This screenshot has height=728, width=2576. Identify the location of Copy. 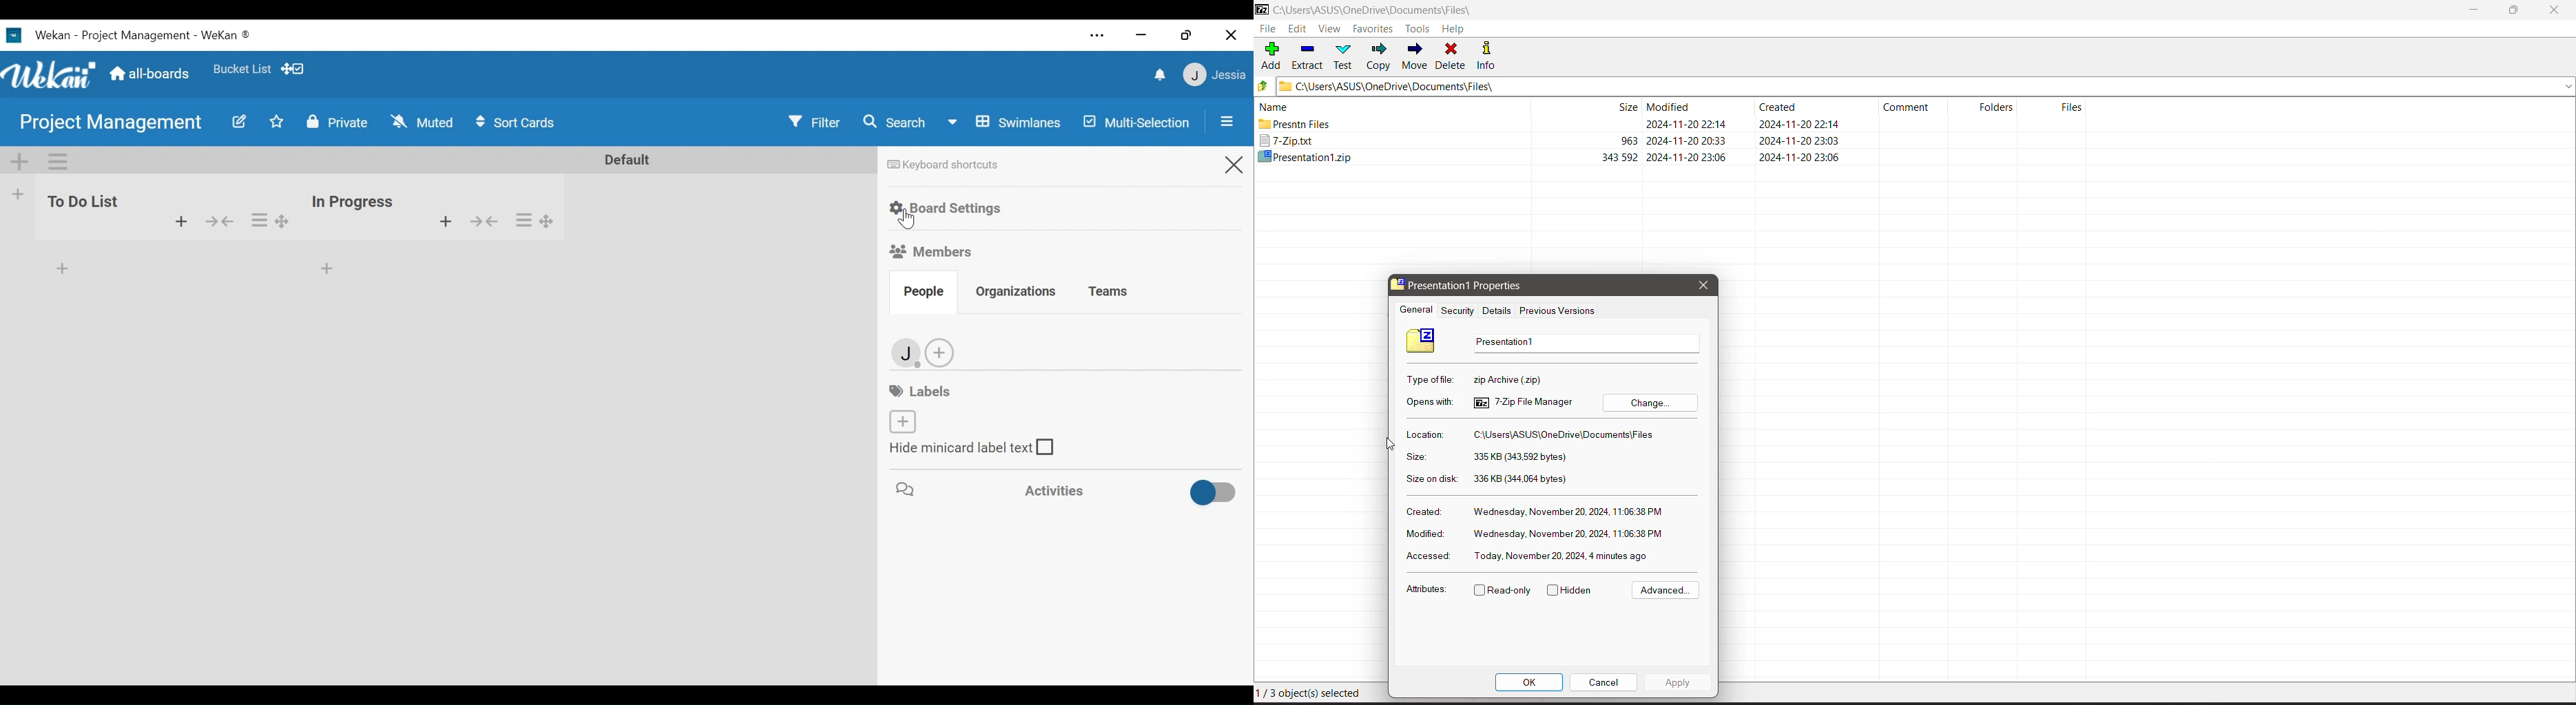
(1380, 56).